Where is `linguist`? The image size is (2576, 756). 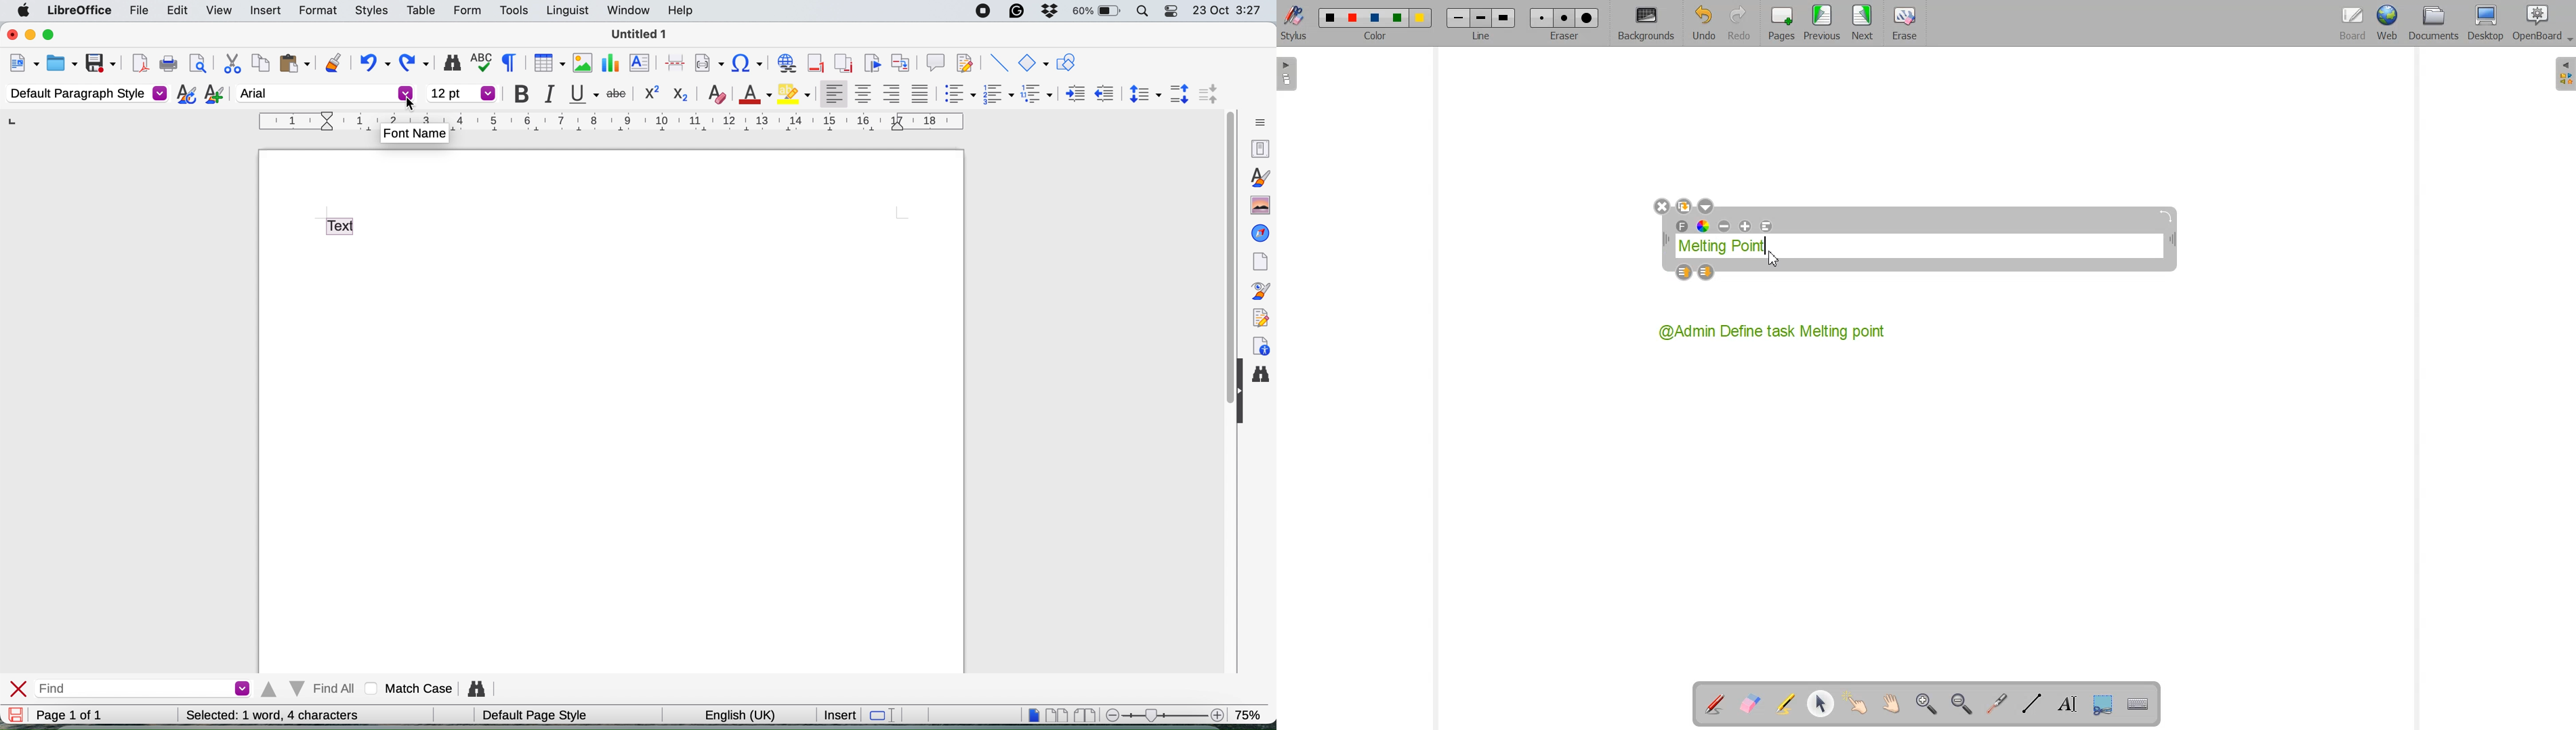
linguist is located at coordinates (565, 12).